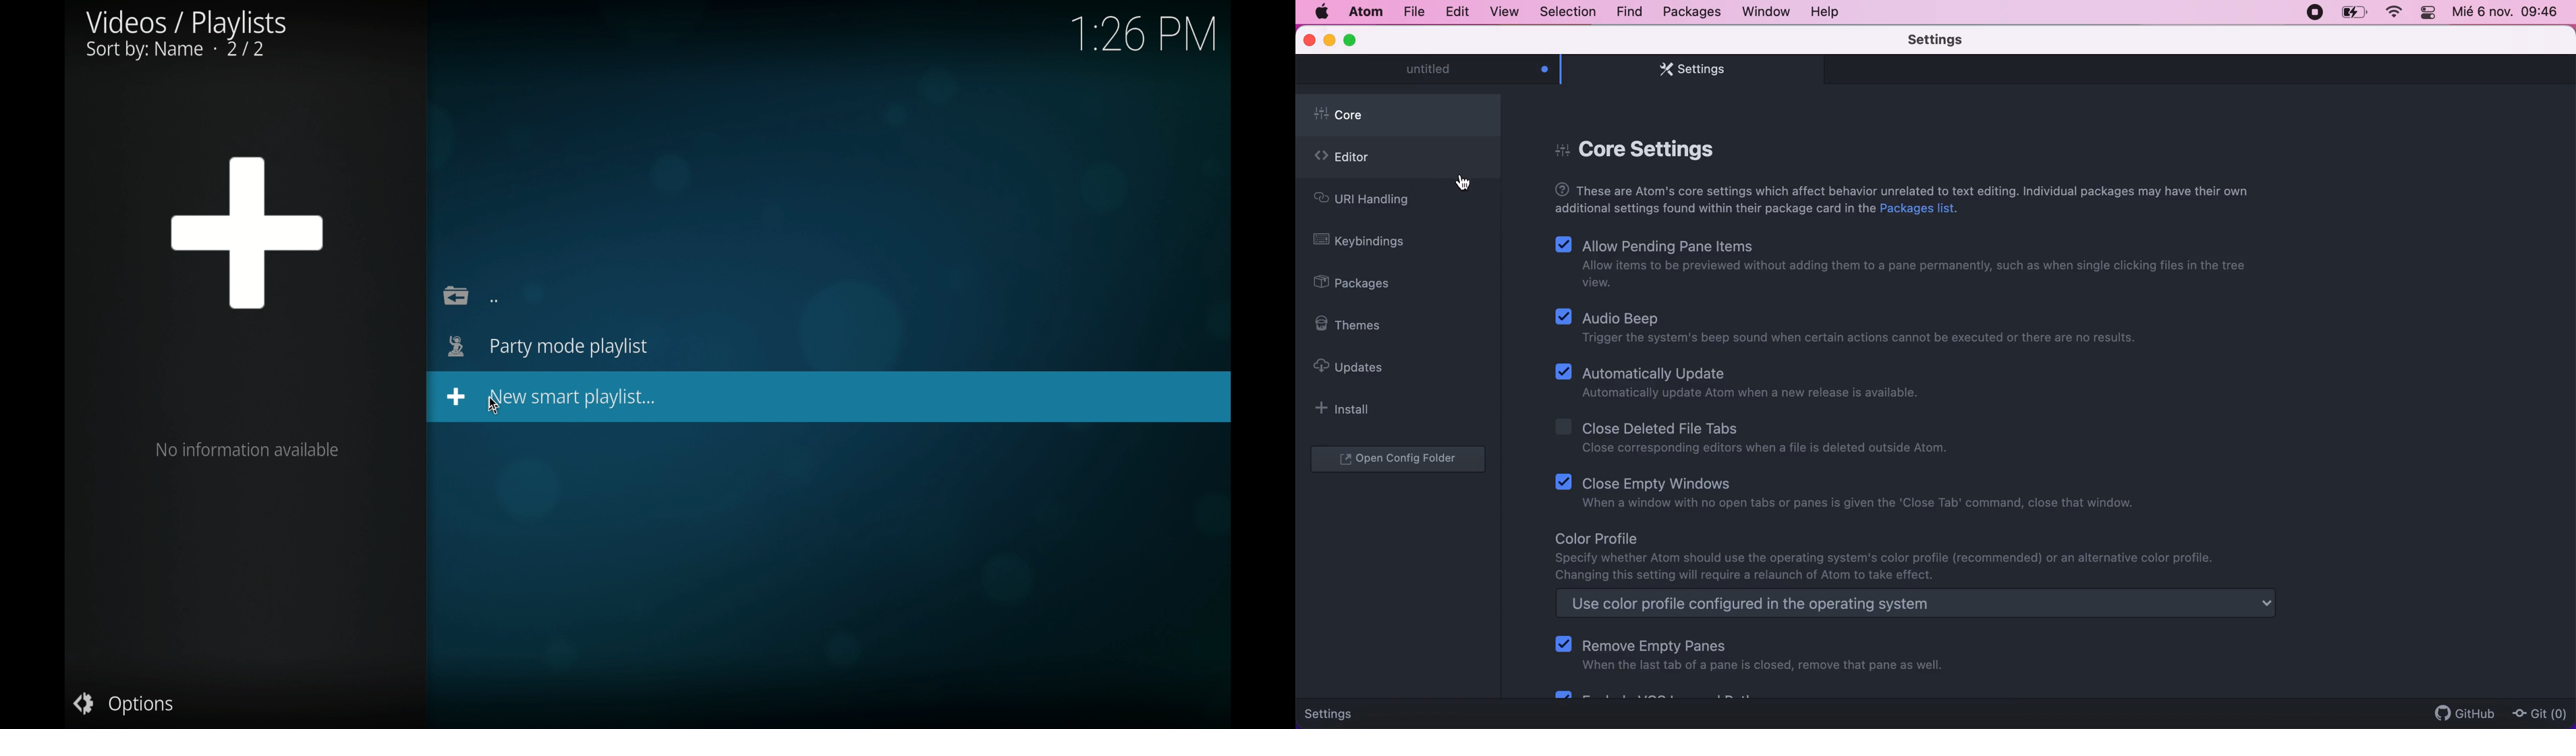 The height and width of the screenshot is (756, 2576). I want to click on cursor, so click(1462, 182).